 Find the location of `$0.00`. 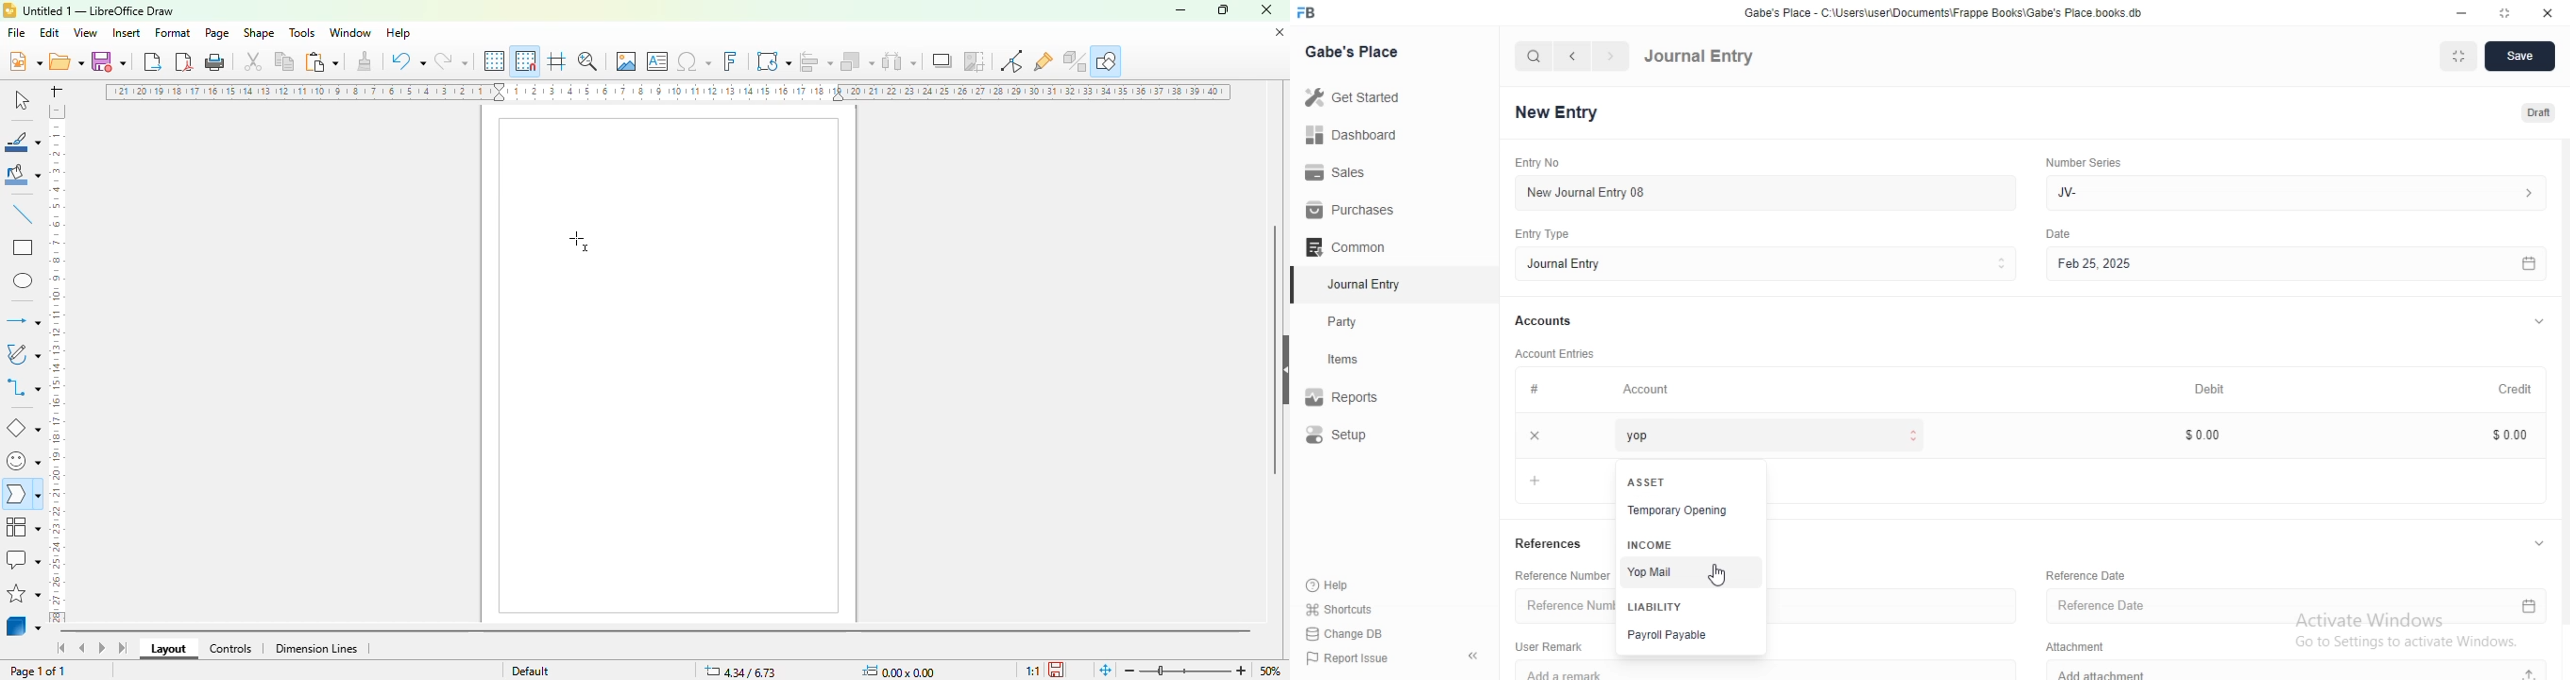

$0.00 is located at coordinates (2201, 435).